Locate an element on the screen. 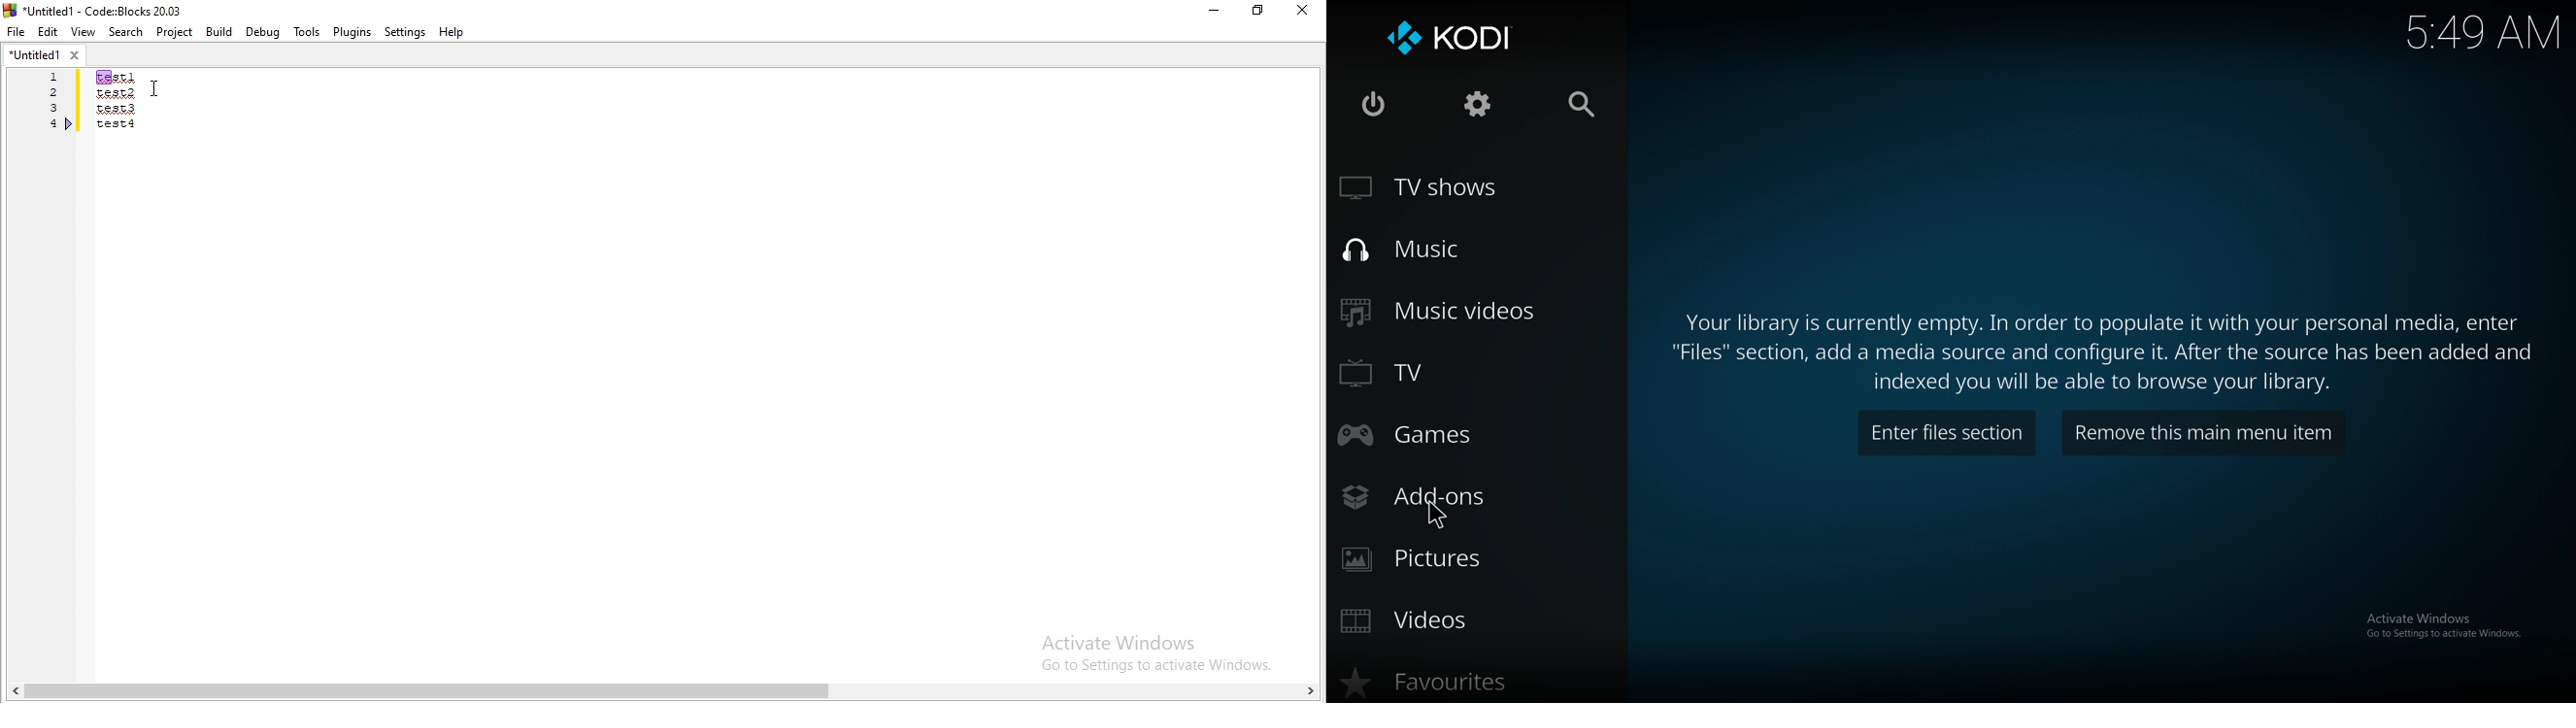 This screenshot has height=728, width=2576. cursor is located at coordinates (1440, 515).